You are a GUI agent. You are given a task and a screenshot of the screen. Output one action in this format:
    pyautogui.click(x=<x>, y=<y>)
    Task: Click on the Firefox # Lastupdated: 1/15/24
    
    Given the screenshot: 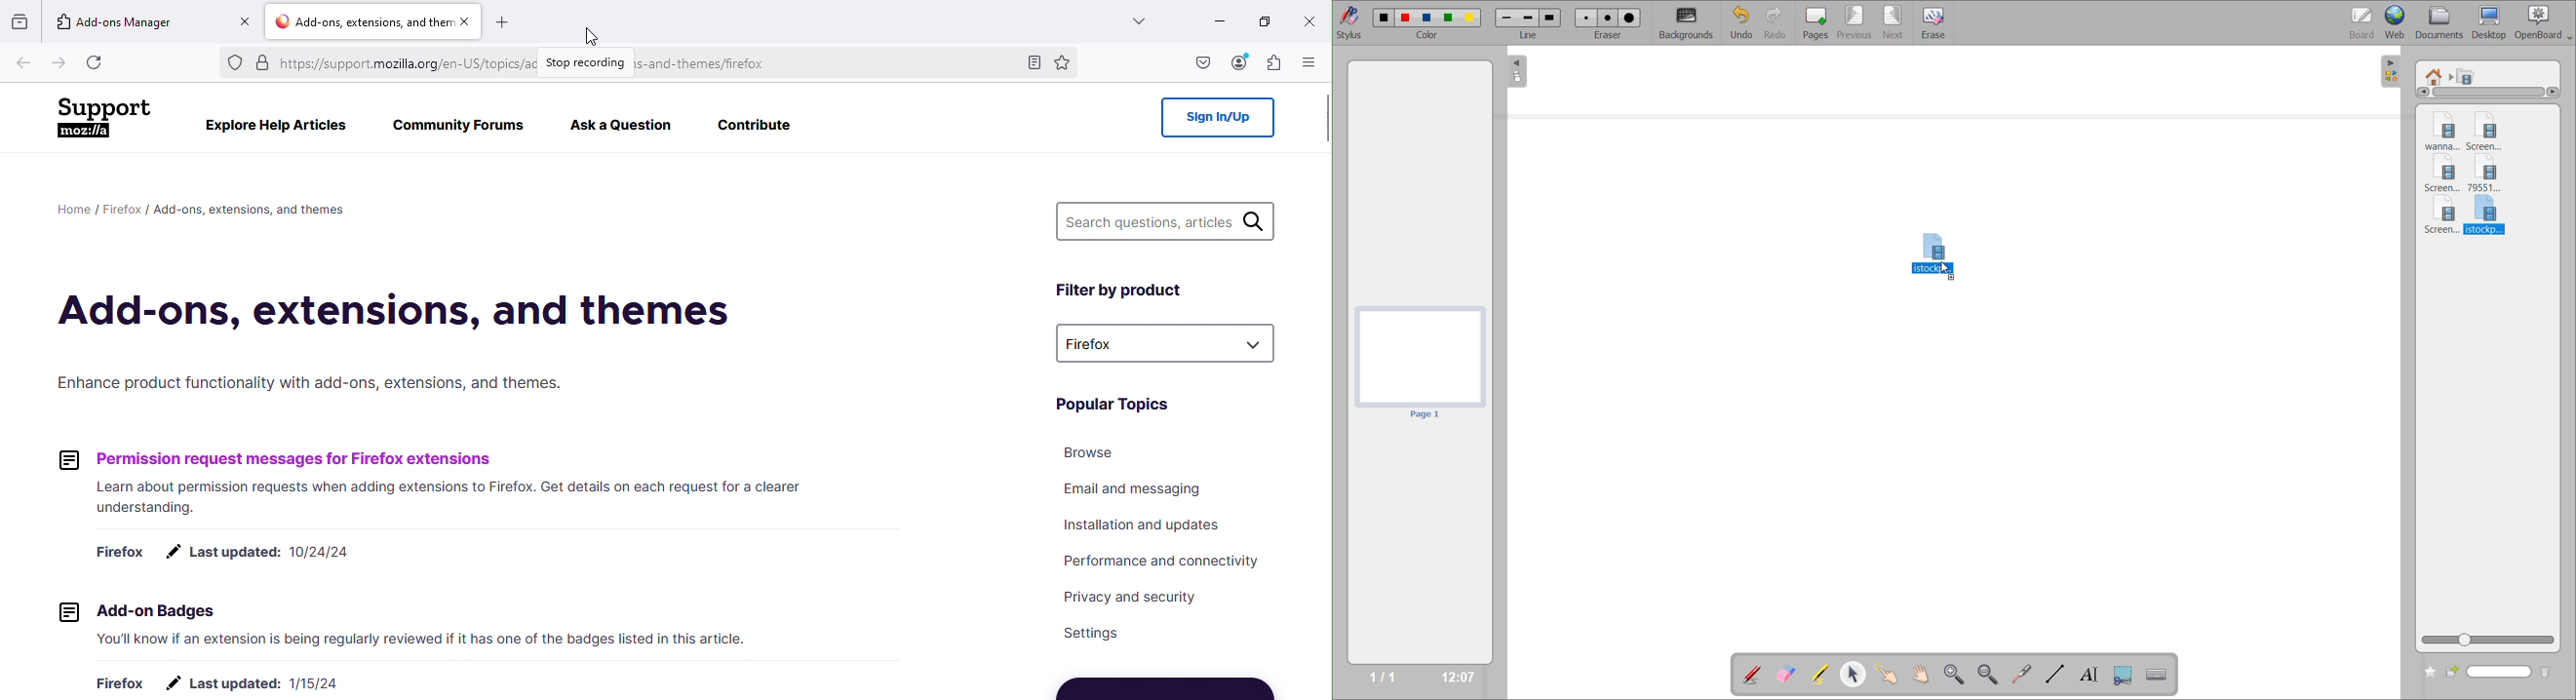 What is the action you would take?
    pyautogui.click(x=208, y=684)
    